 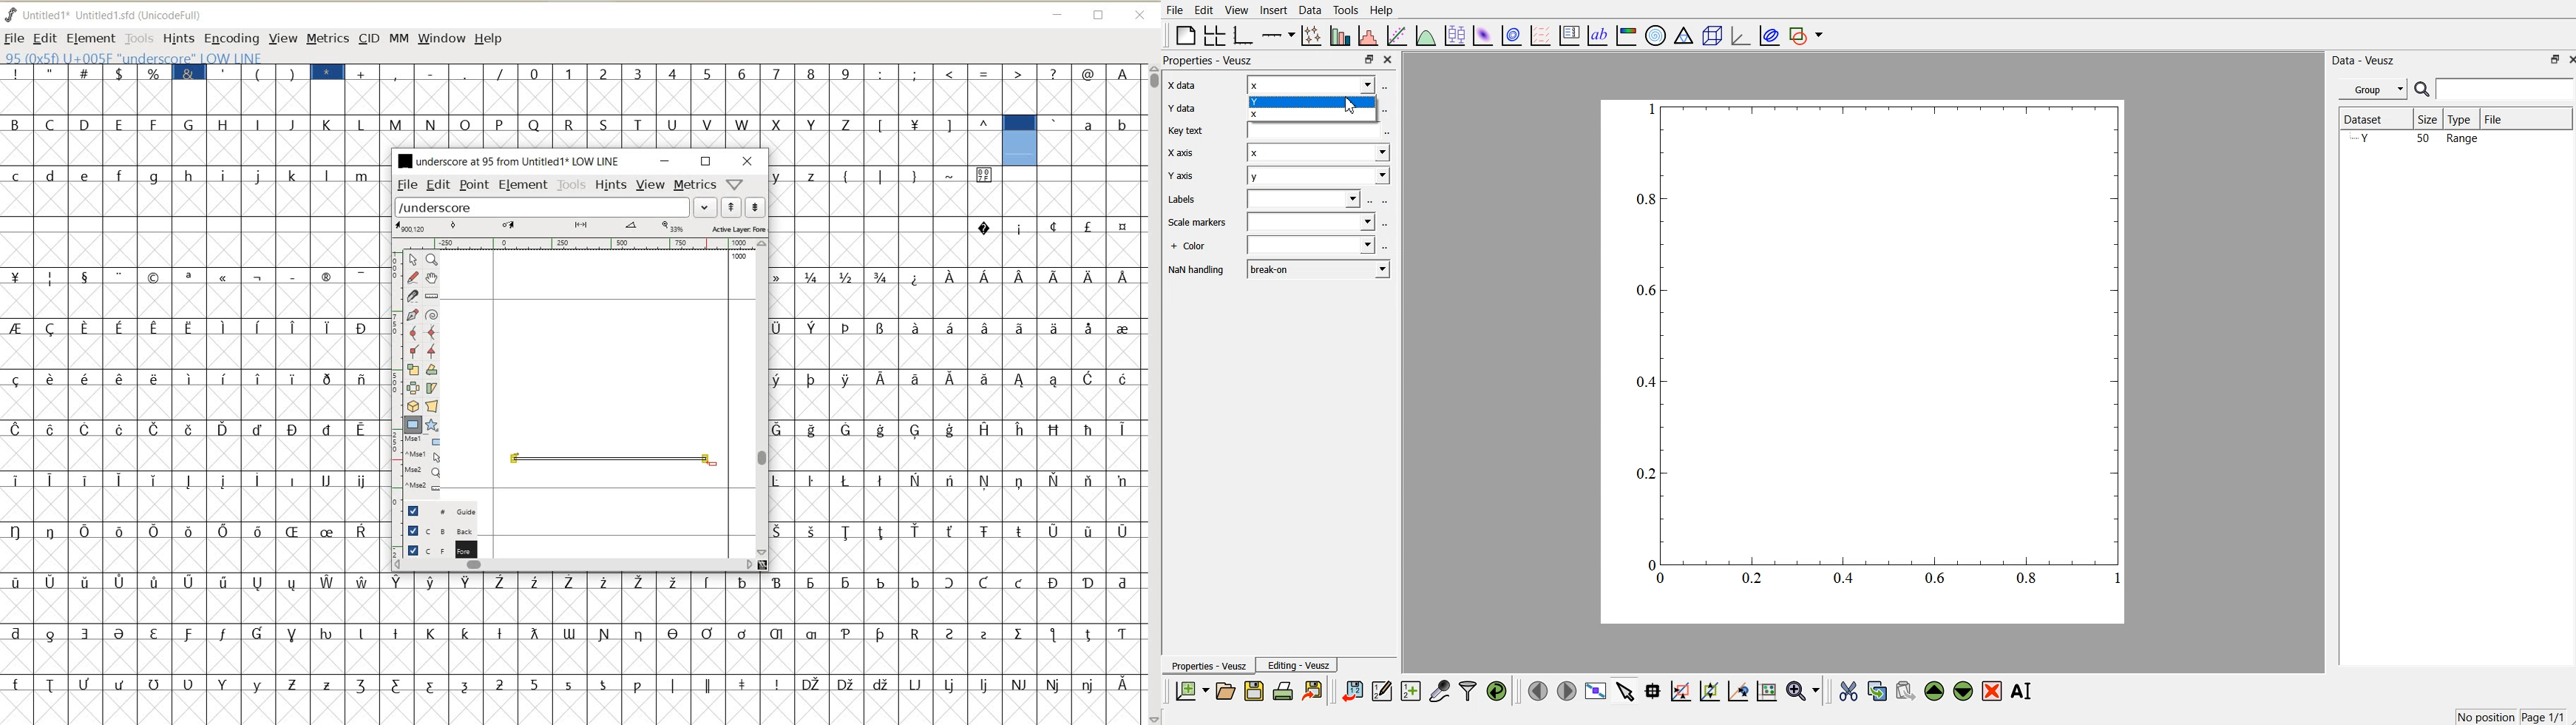 What do you see at coordinates (1656, 34) in the screenshot?
I see `polar graph` at bounding box center [1656, 34].